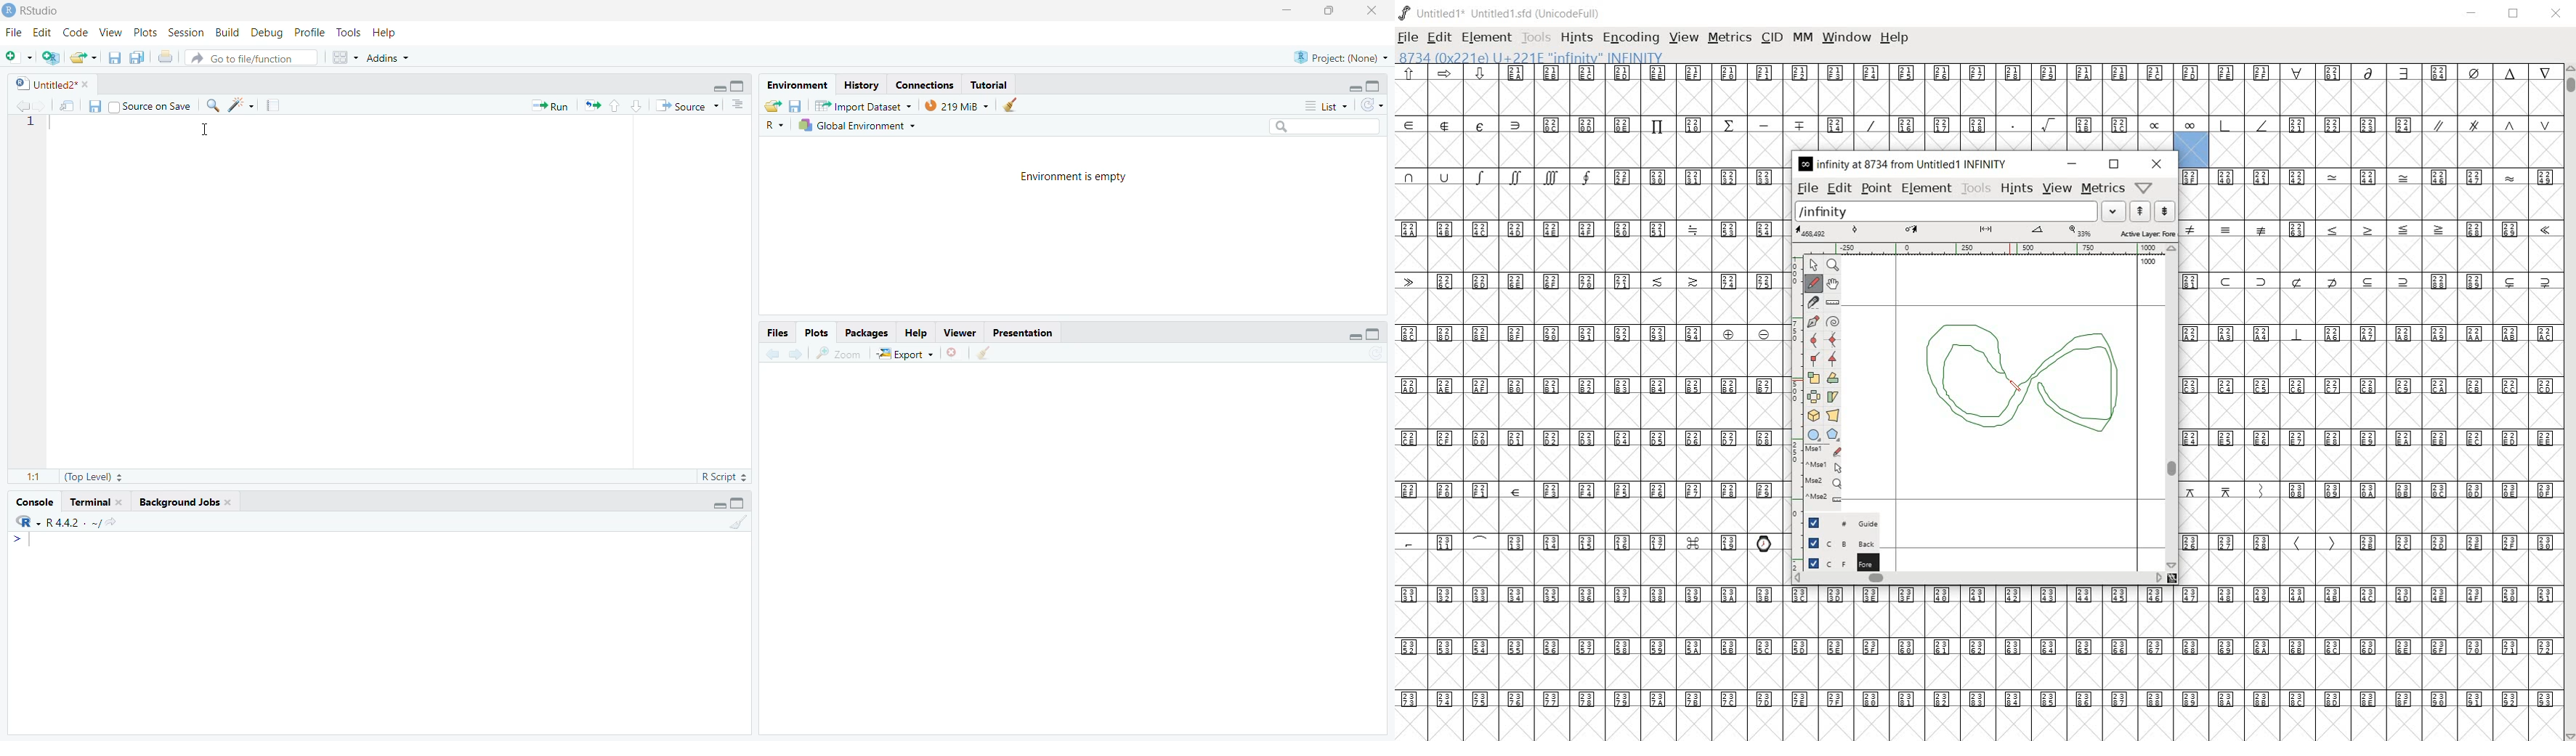  What do you see at coordinates (550, 105) in the screenshot?
I see `Run current line or section` at bounding box center [550, 105].